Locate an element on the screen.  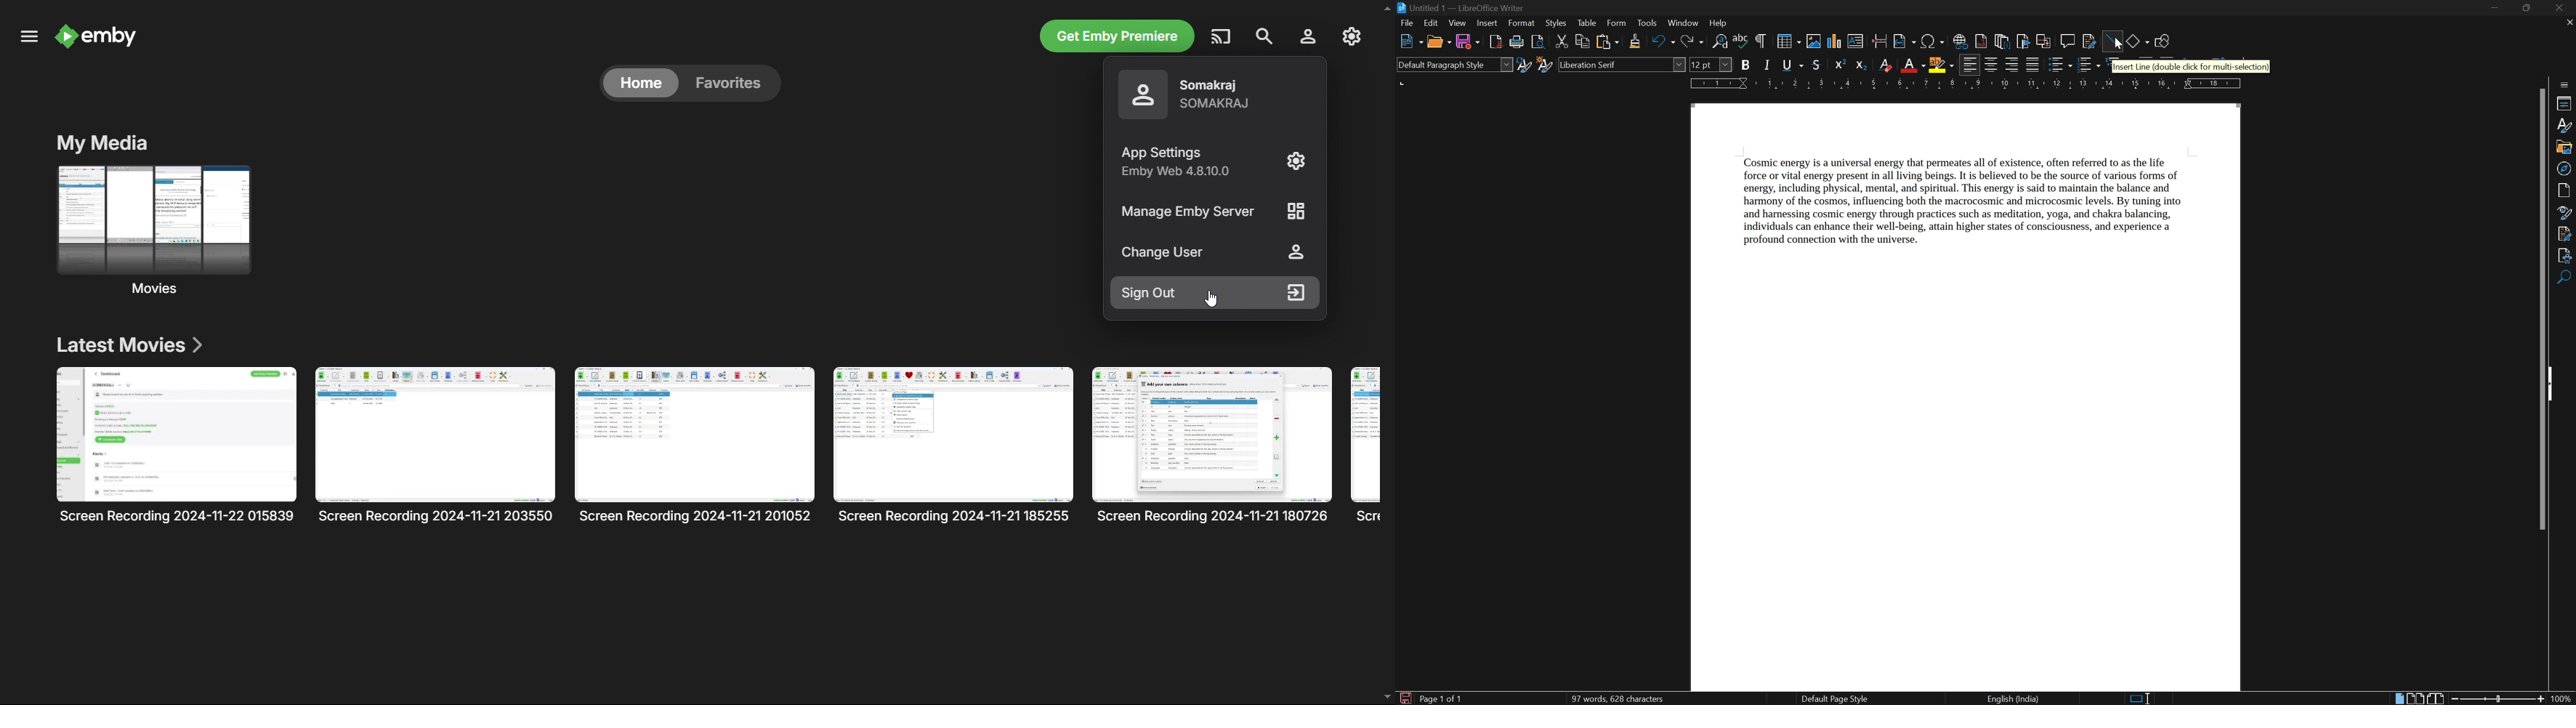
default page style is located at coordinates (1834, 699).